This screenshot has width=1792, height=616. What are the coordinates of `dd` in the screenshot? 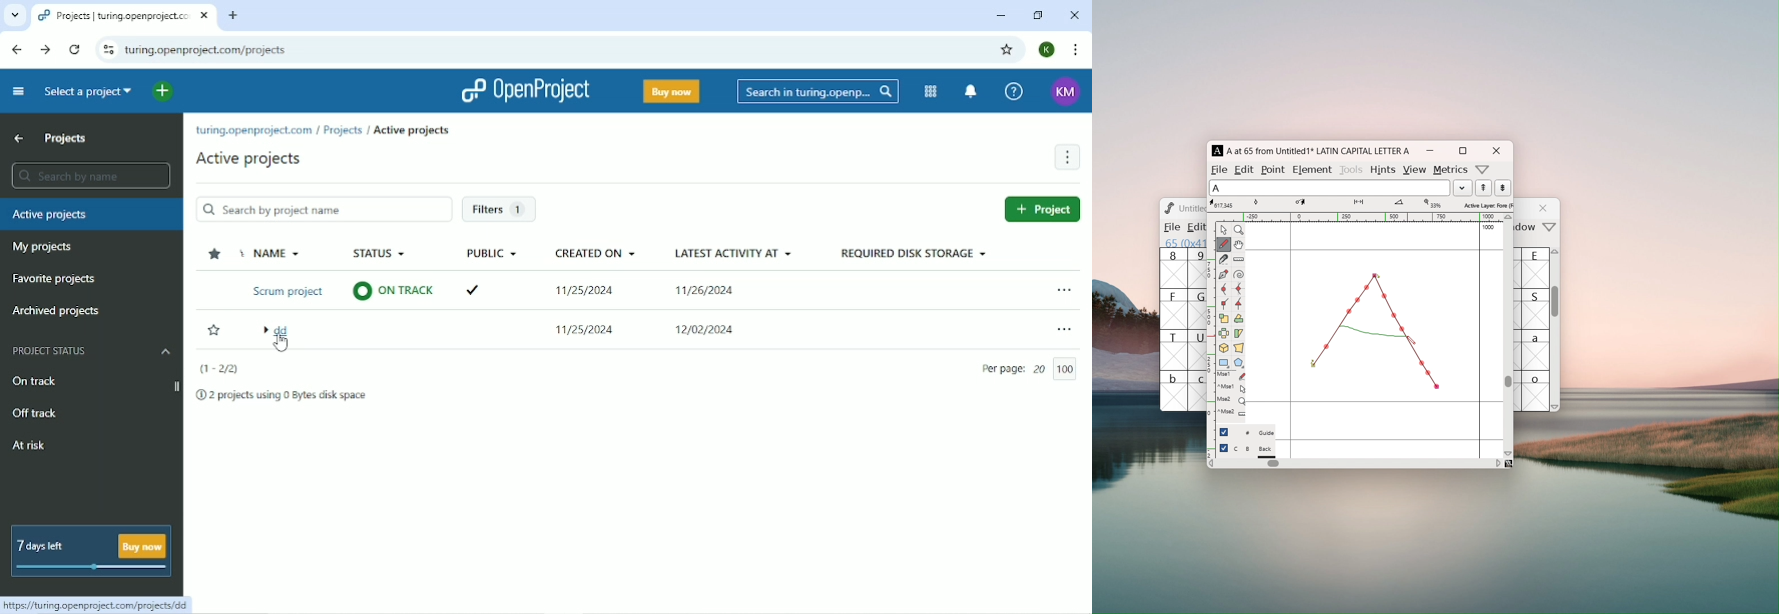 It's located at (283, 329).